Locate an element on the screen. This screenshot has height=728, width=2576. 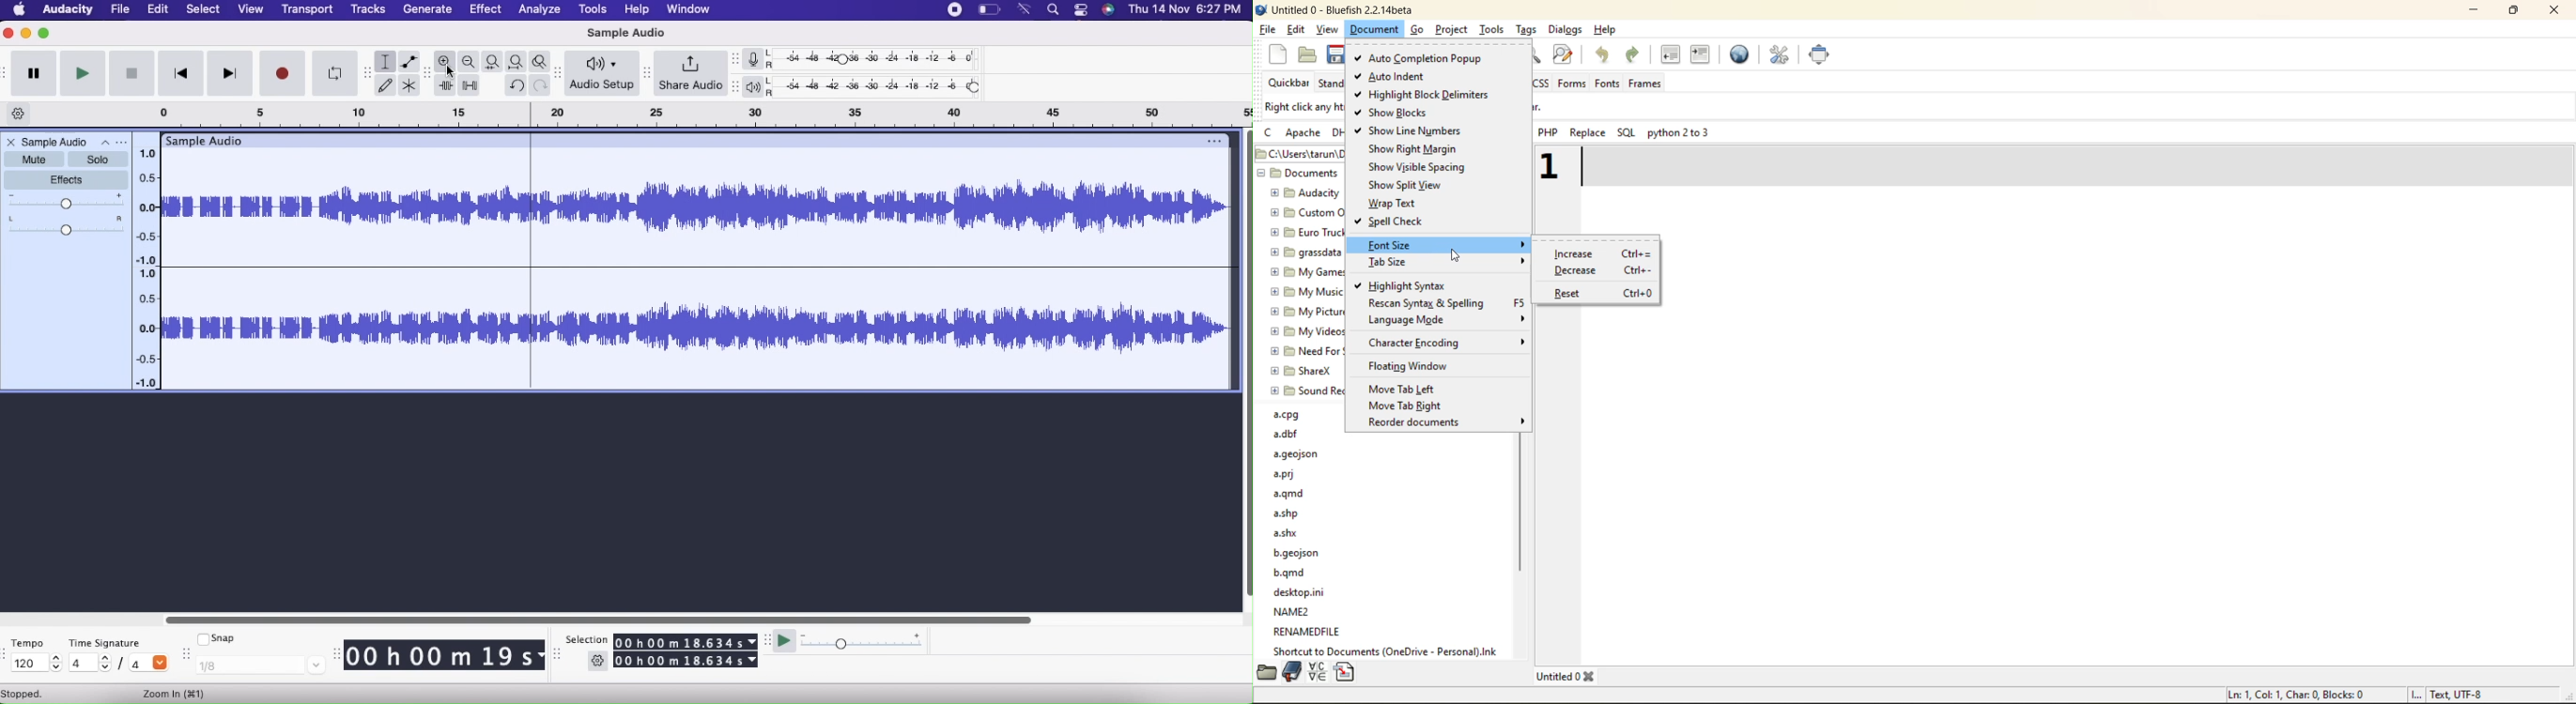
Close is located at coordinates (8, 35).